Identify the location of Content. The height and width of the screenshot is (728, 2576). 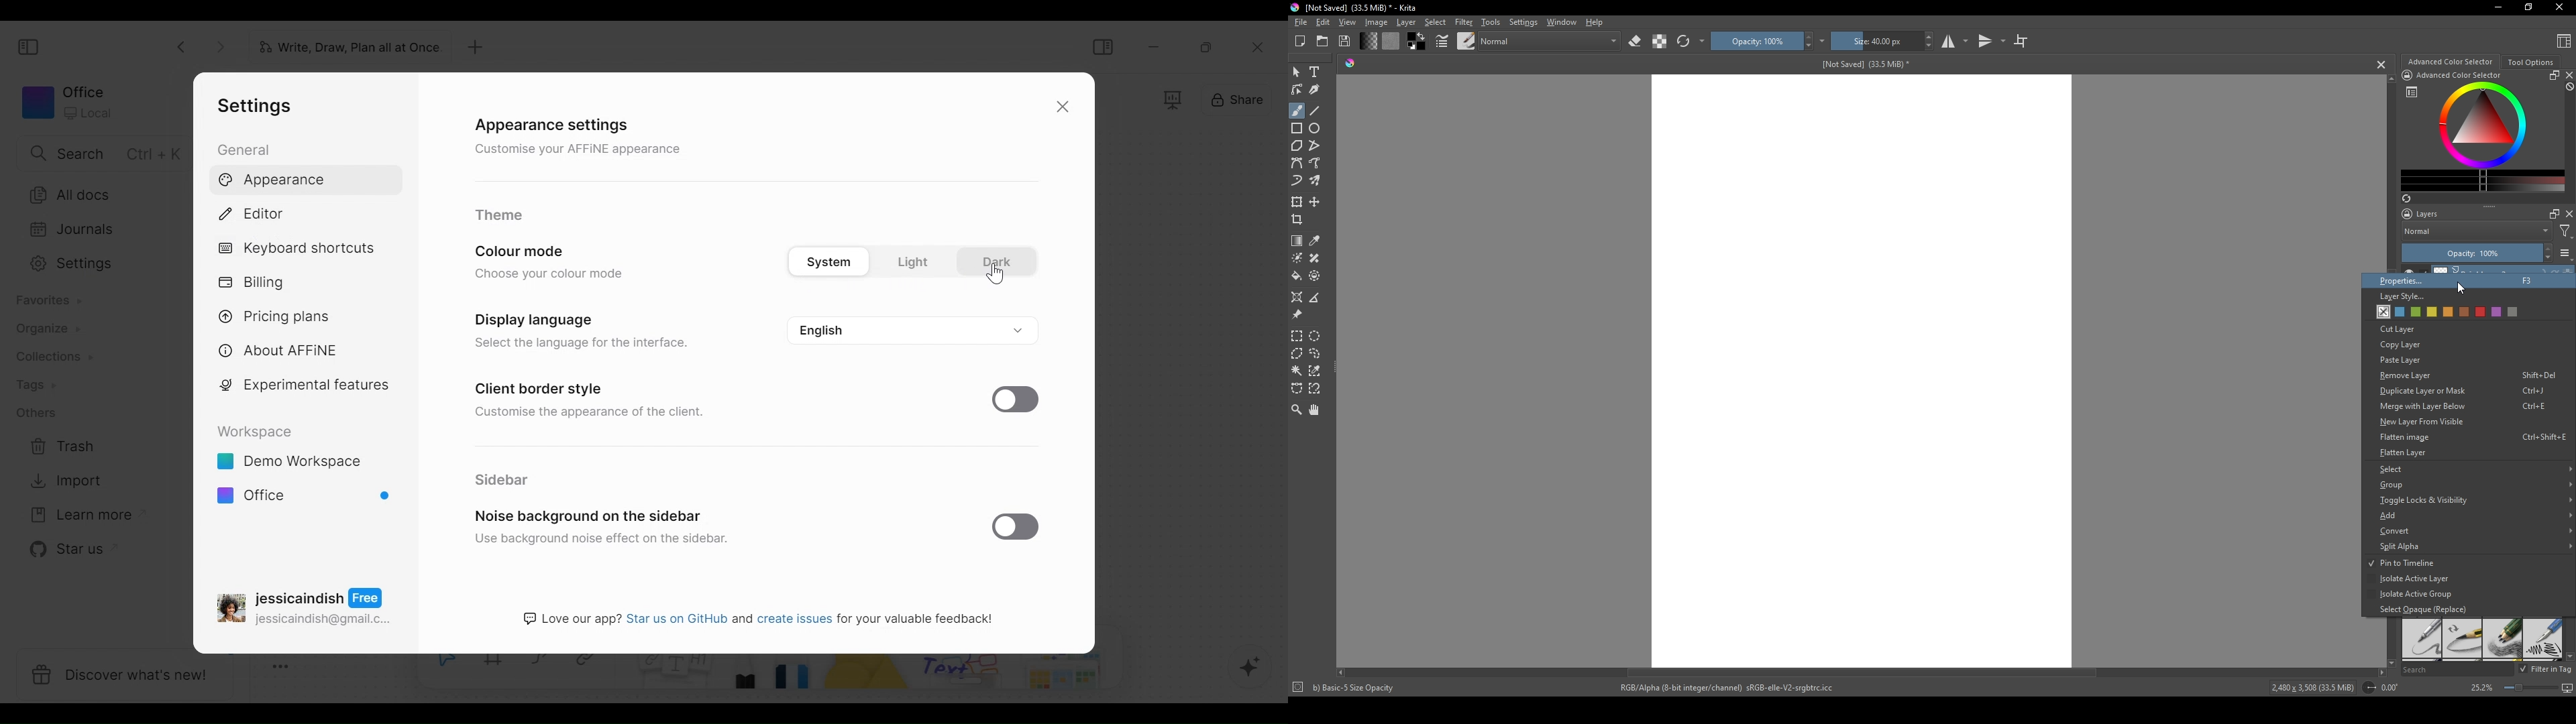
(2564, 40).